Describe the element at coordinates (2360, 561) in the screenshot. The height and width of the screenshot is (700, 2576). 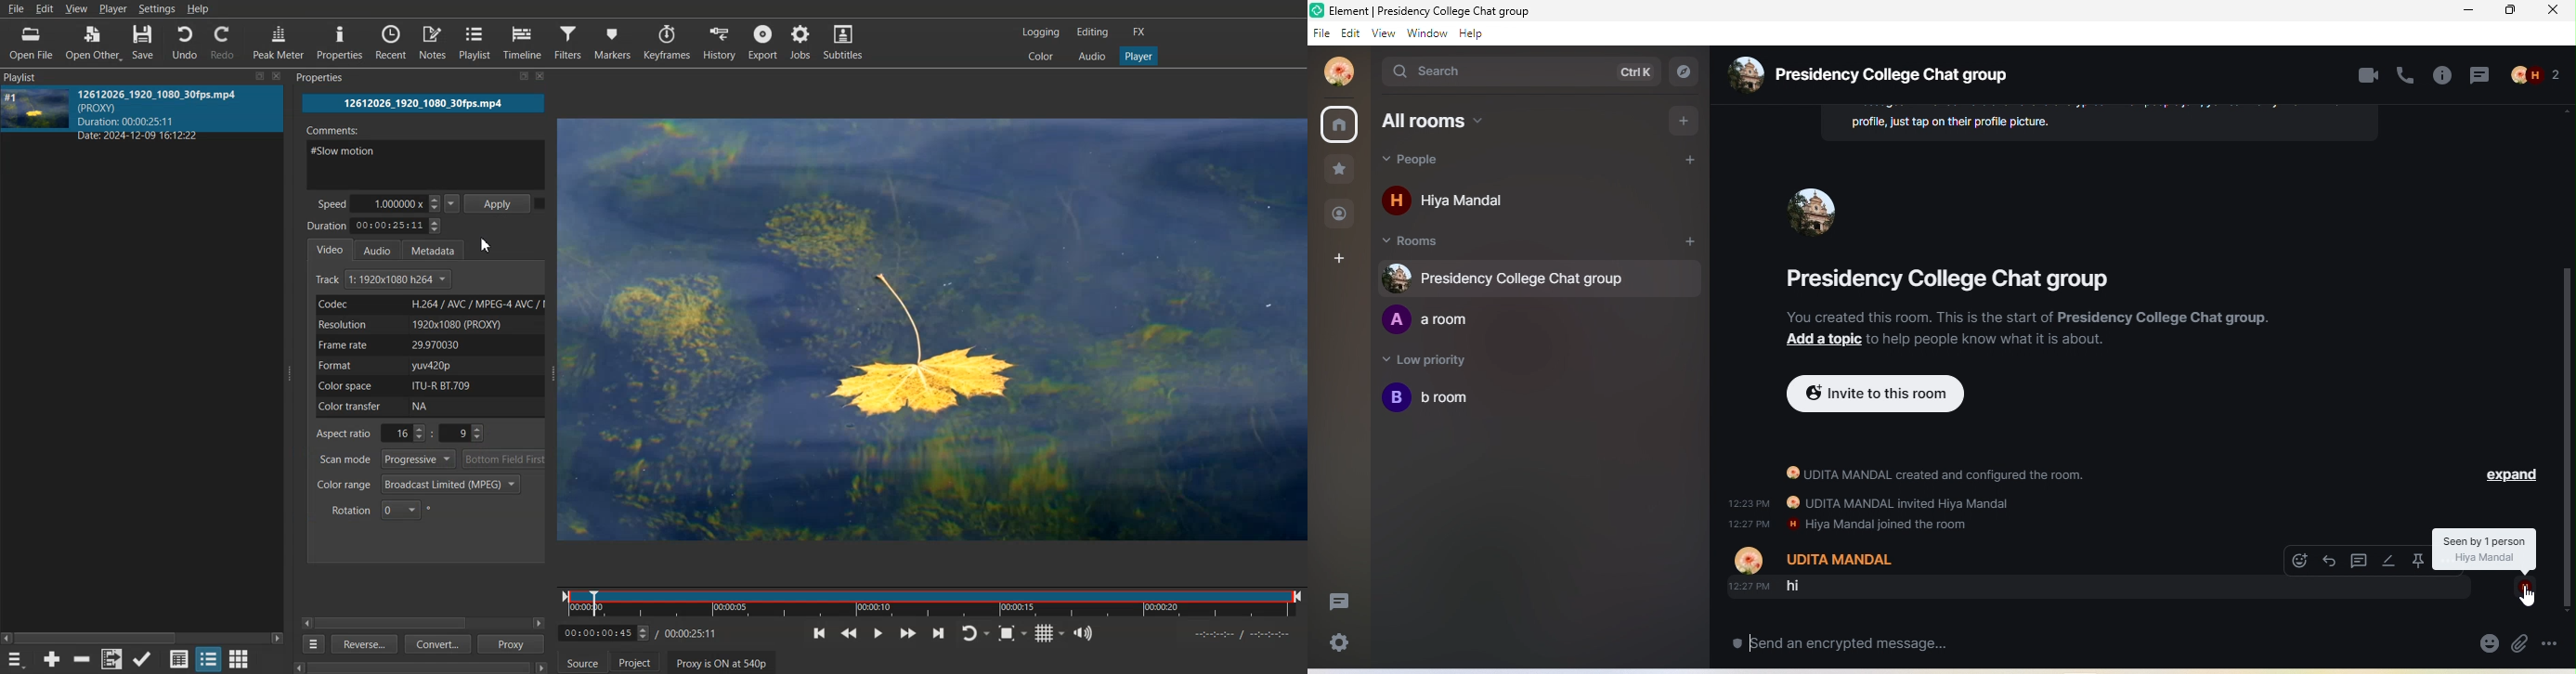
I see `threads` at that location.